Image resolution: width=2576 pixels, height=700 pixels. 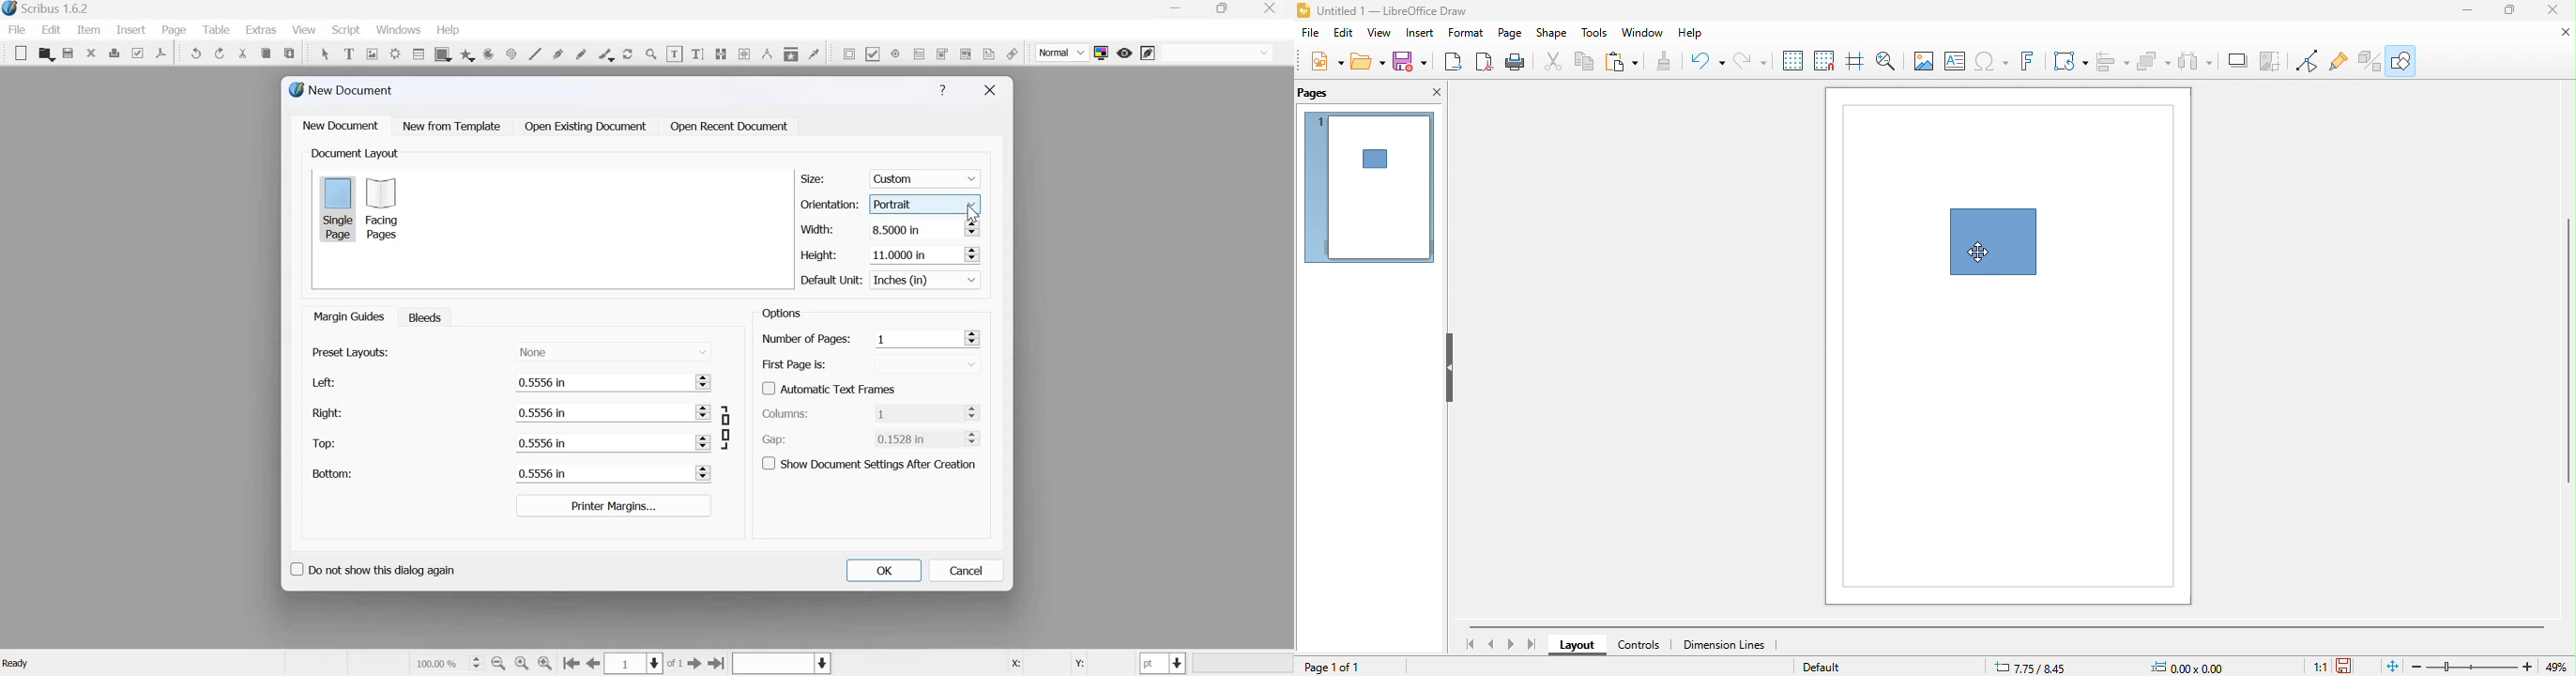 I want to click on Orientation: , so click(x=830, y=203).